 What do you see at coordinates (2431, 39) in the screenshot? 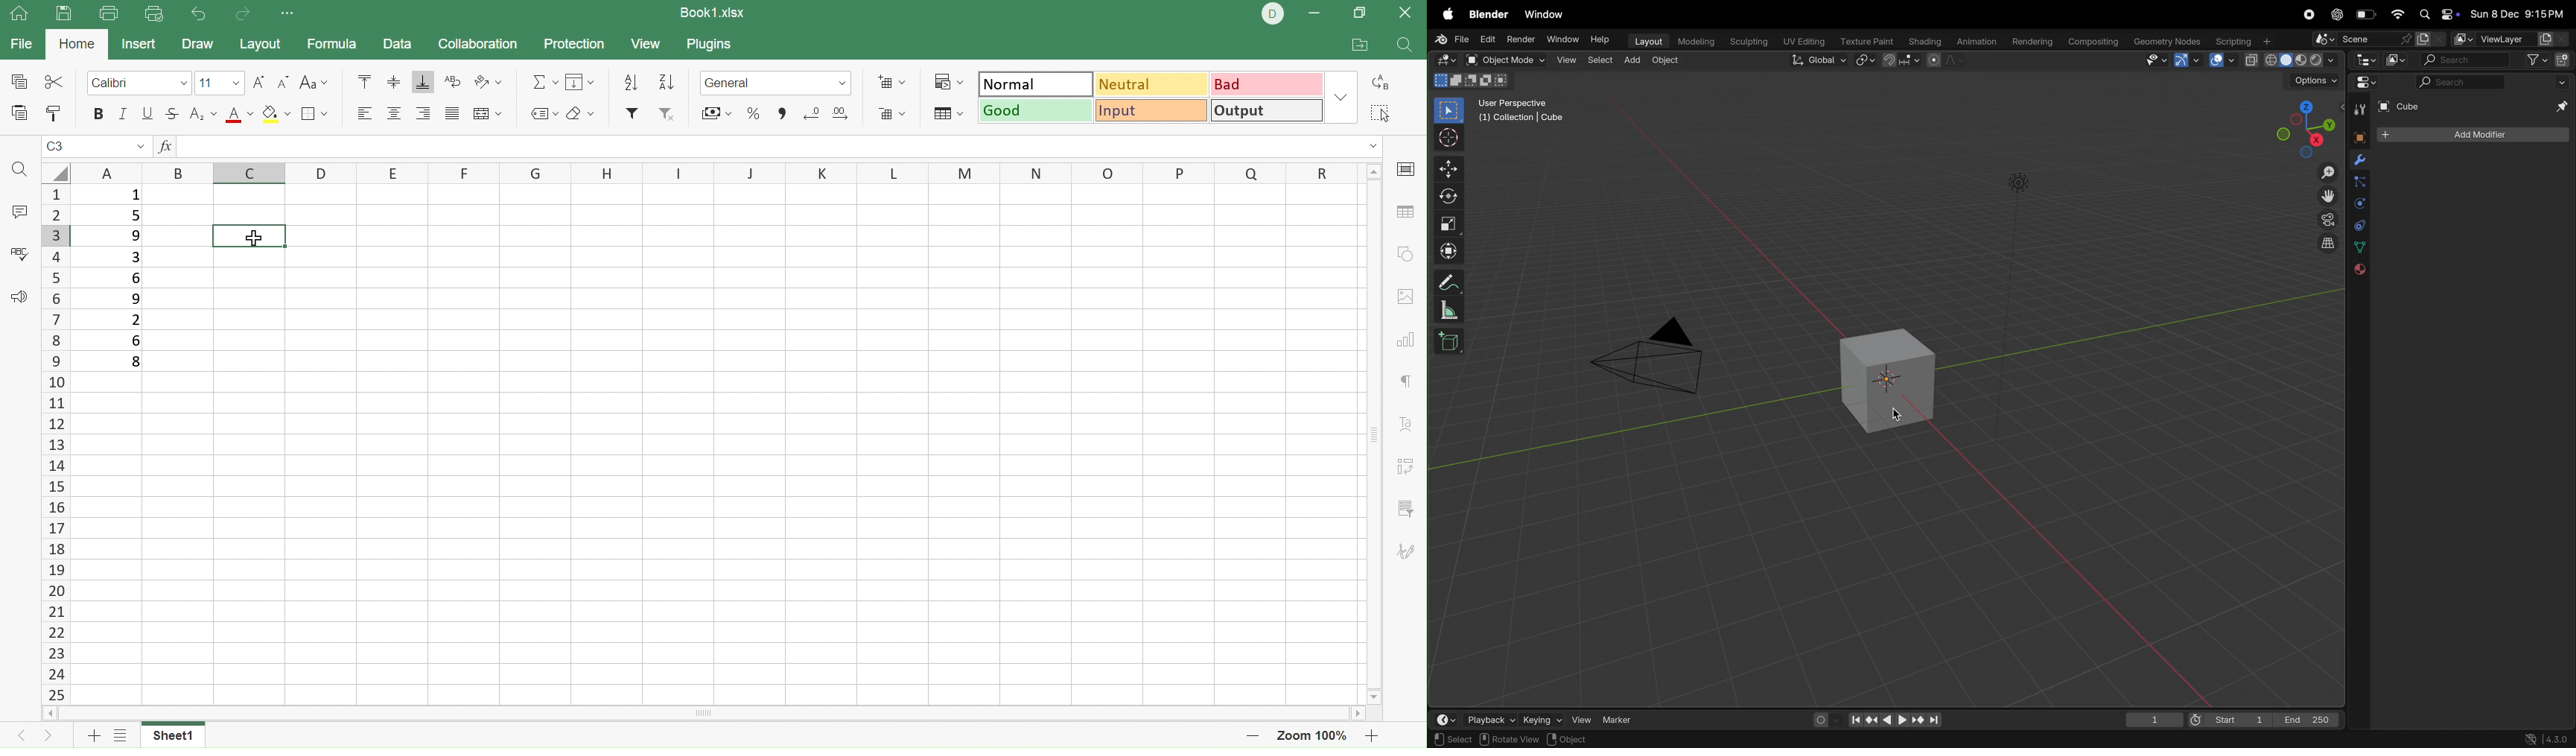
I see `copy` at bounding box center [2431, 39].